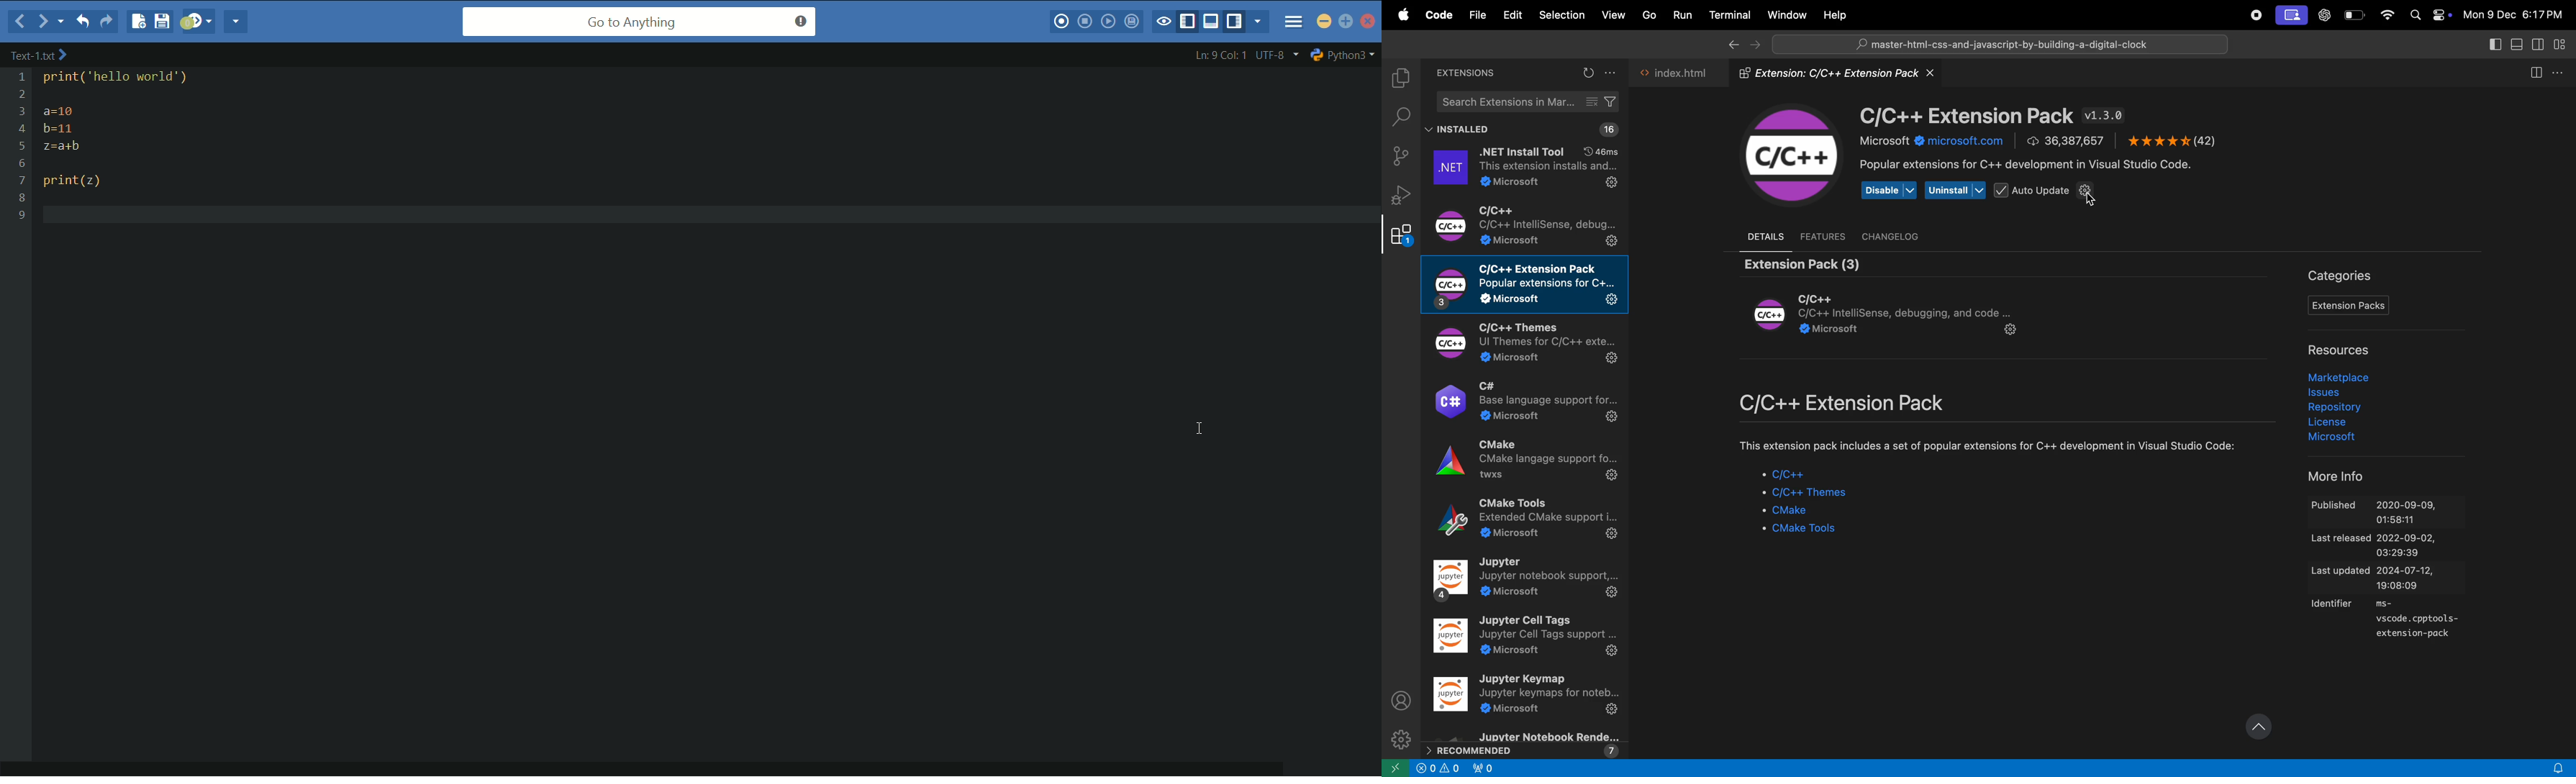 The width and height of the screenshot is (2576, 784). Describe the element at coordinates (1524, 169) in the screenshot. I see `.net extensions` at that location.